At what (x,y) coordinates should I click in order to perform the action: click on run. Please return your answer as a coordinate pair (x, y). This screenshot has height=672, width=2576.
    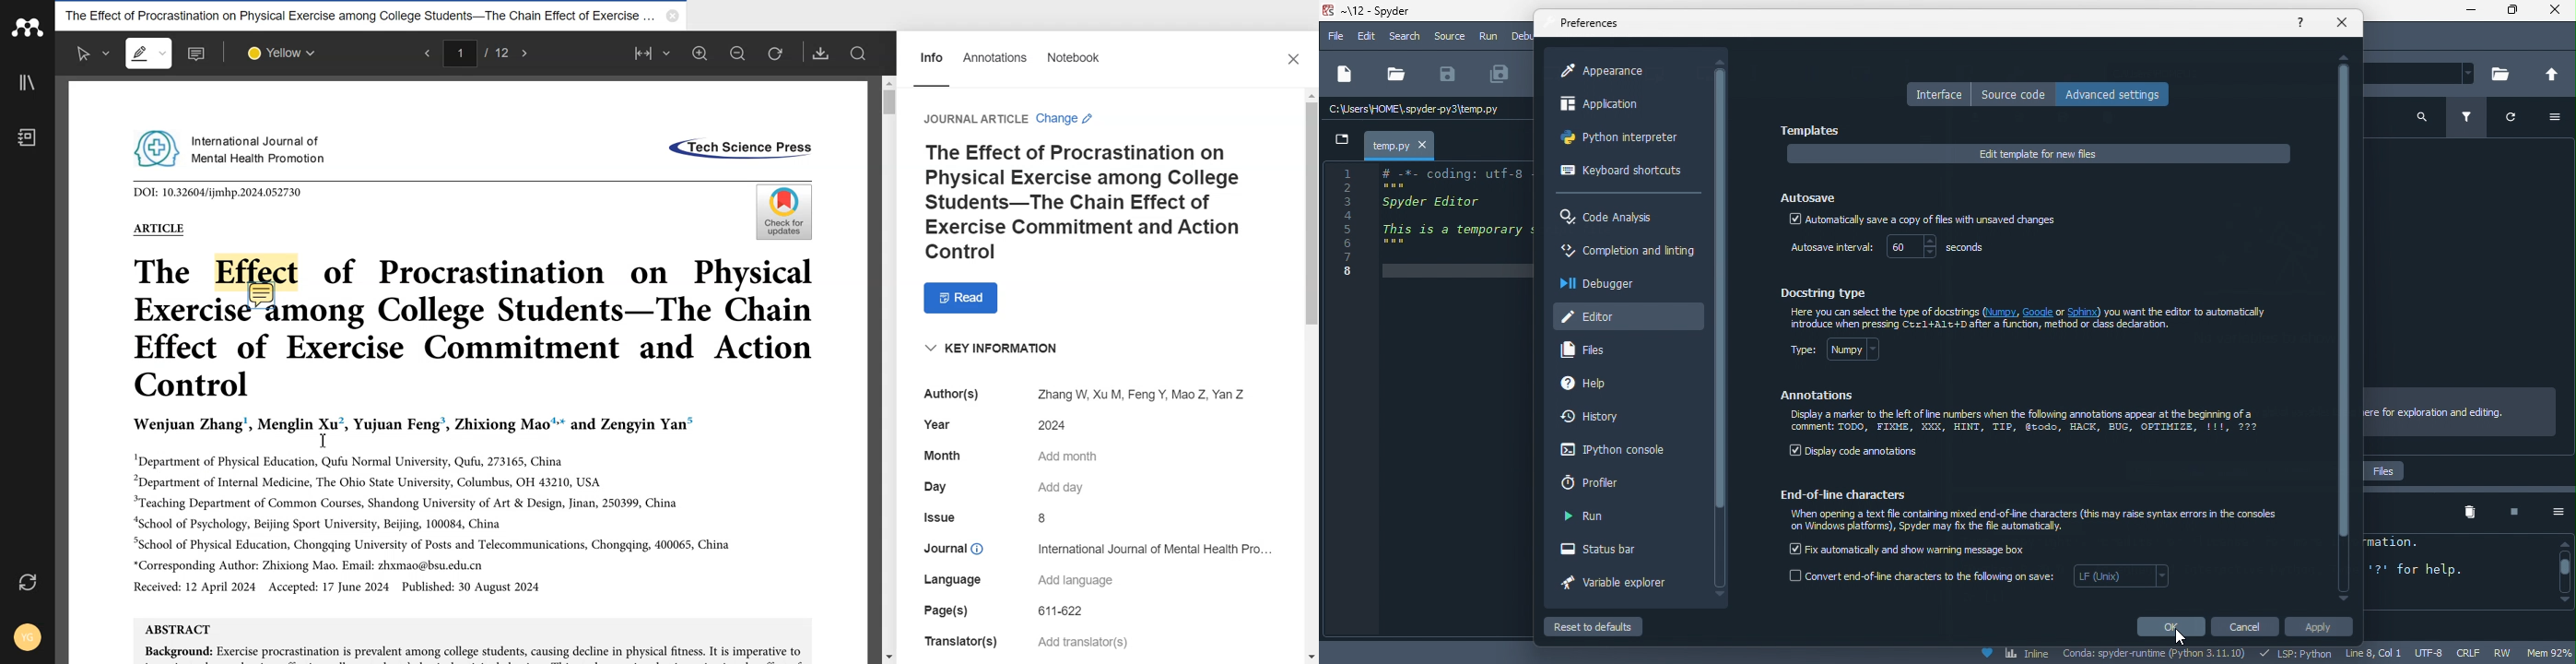
    Looking at the image, I should click on (1585, 517).